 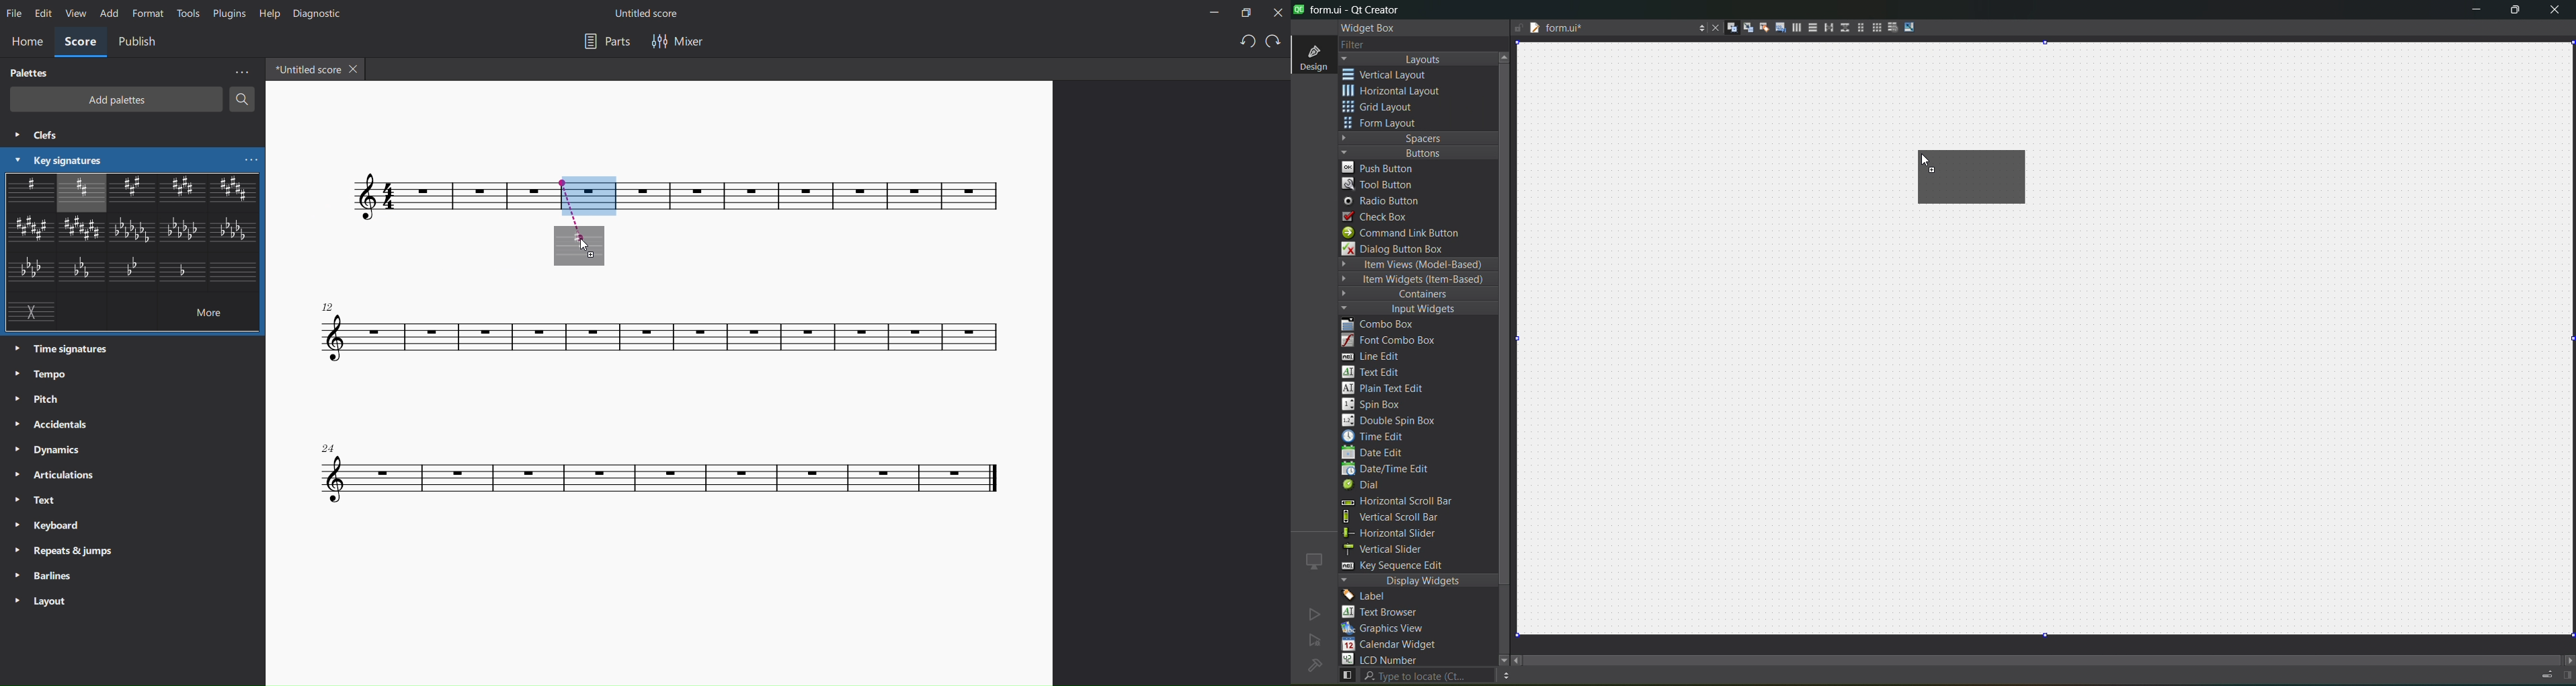 I want to click on keyboard, so click(x=53, y=525).